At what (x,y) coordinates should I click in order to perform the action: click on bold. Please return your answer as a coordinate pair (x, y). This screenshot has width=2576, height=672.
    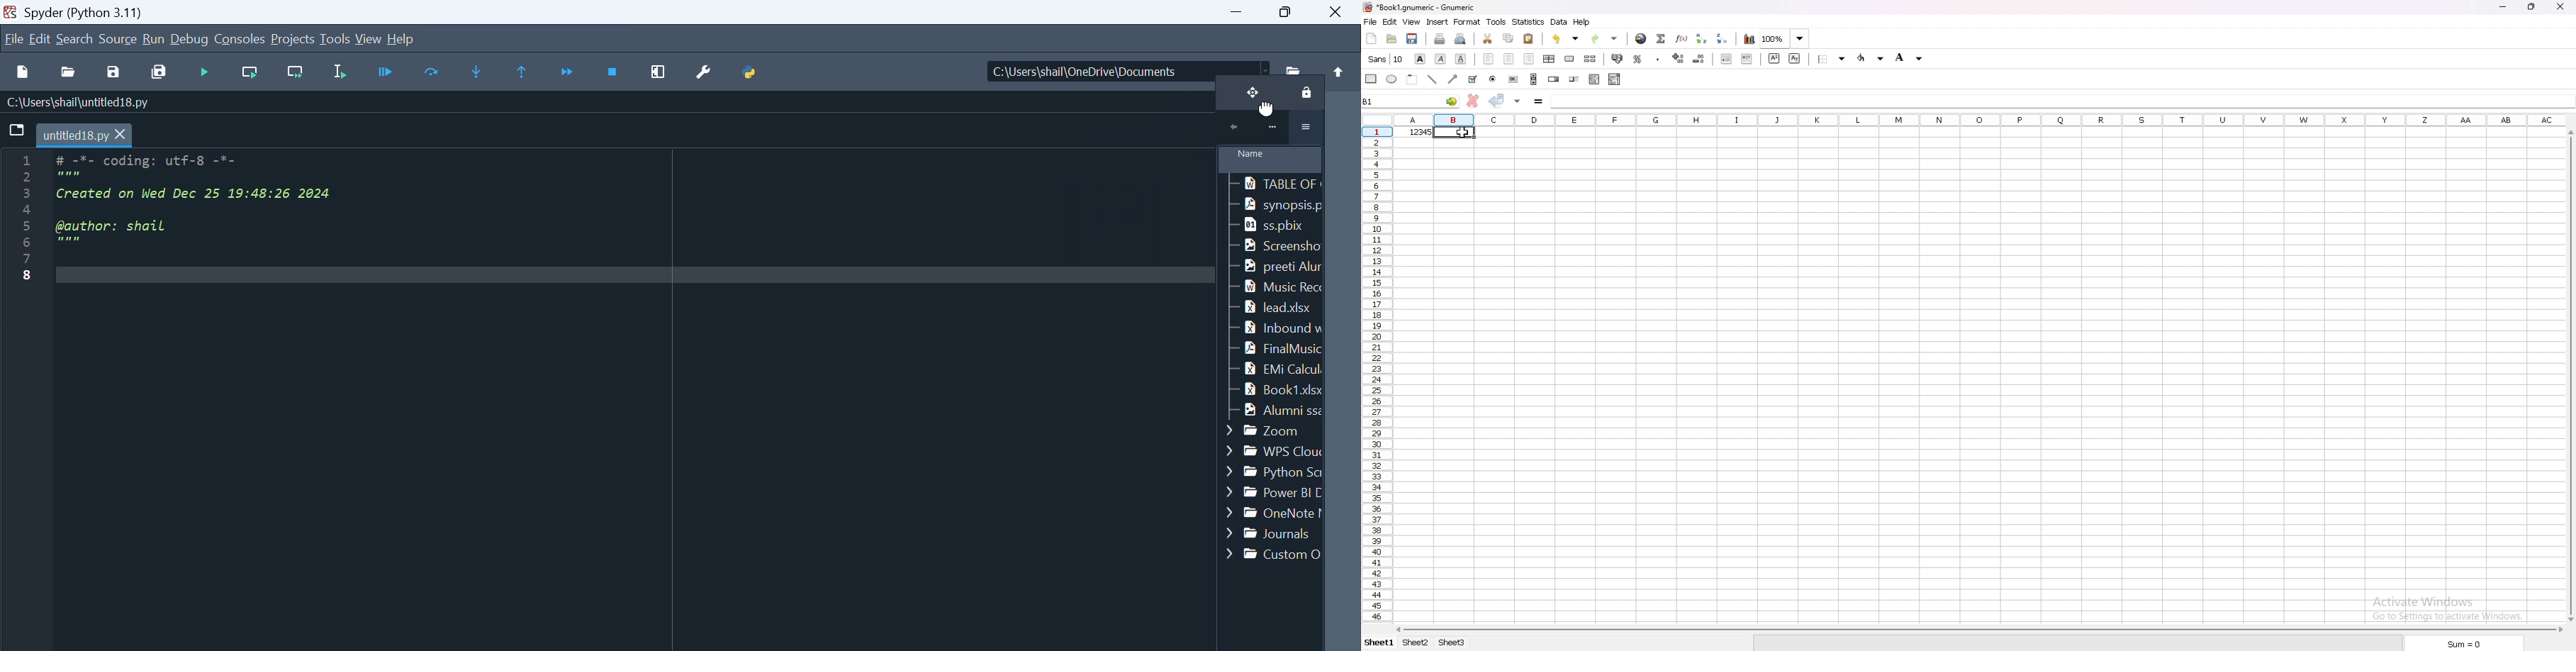
    Looking at the image, I should click on (1420, 58).